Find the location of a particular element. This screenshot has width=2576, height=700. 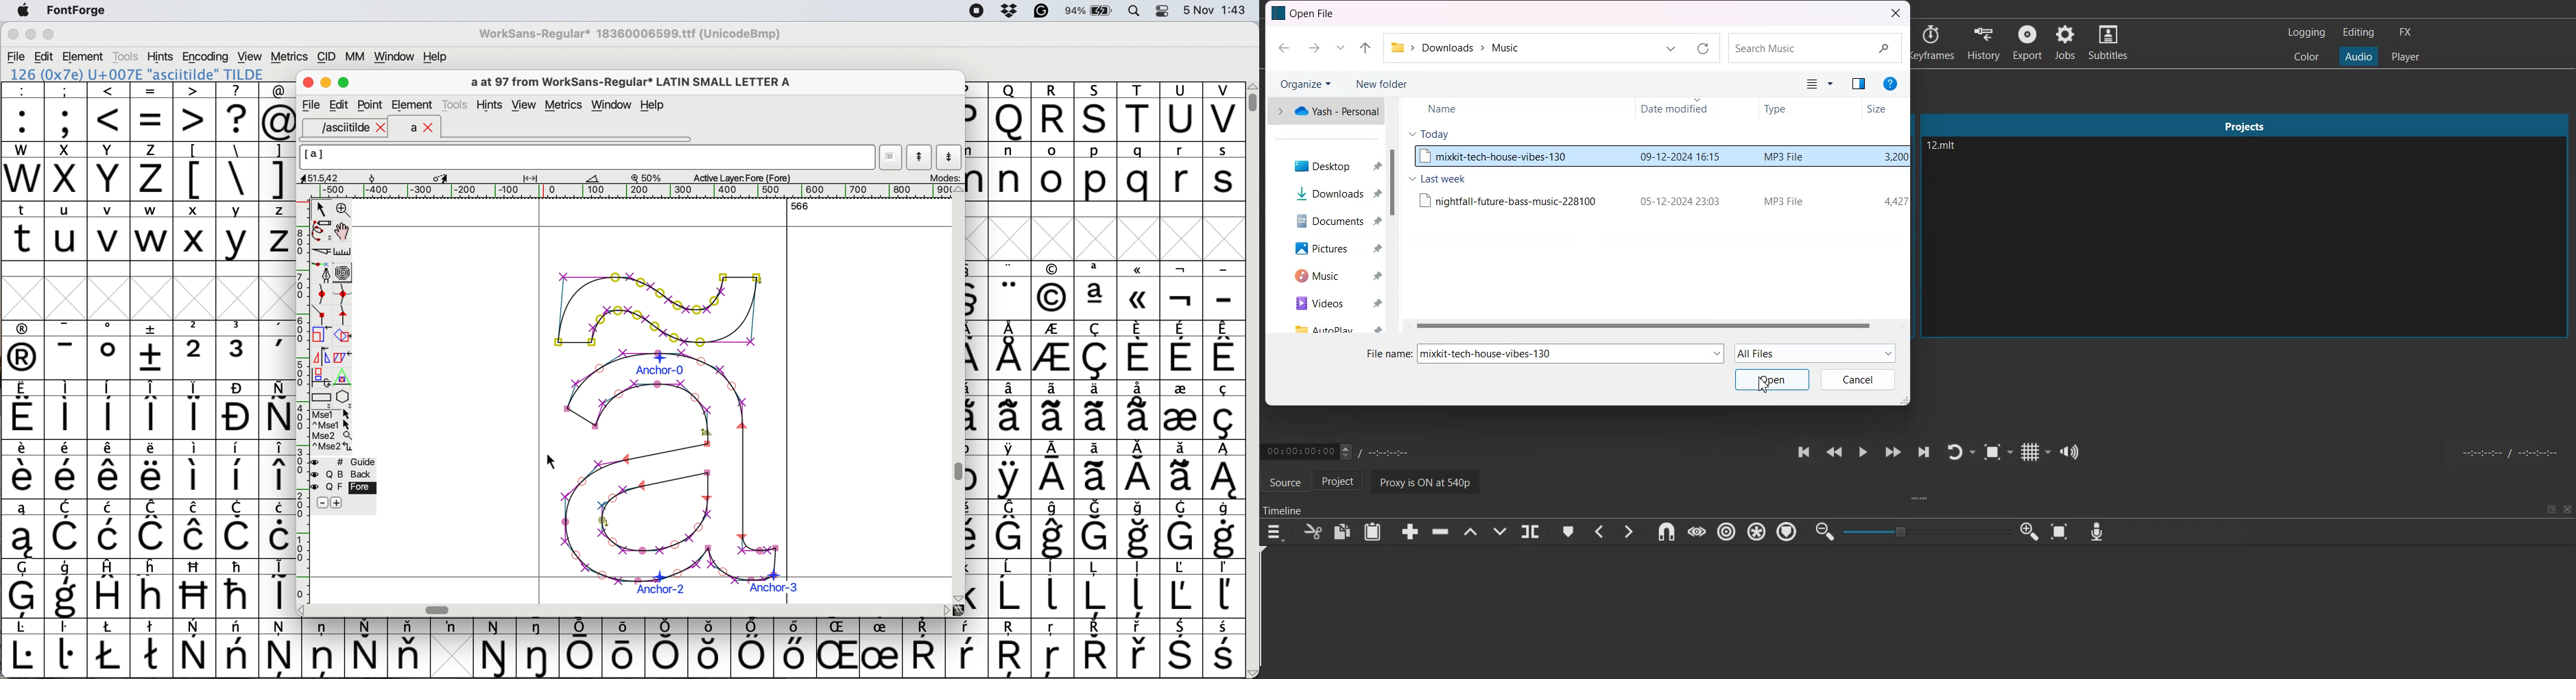

Videos is located at coordinates (1333, 302).